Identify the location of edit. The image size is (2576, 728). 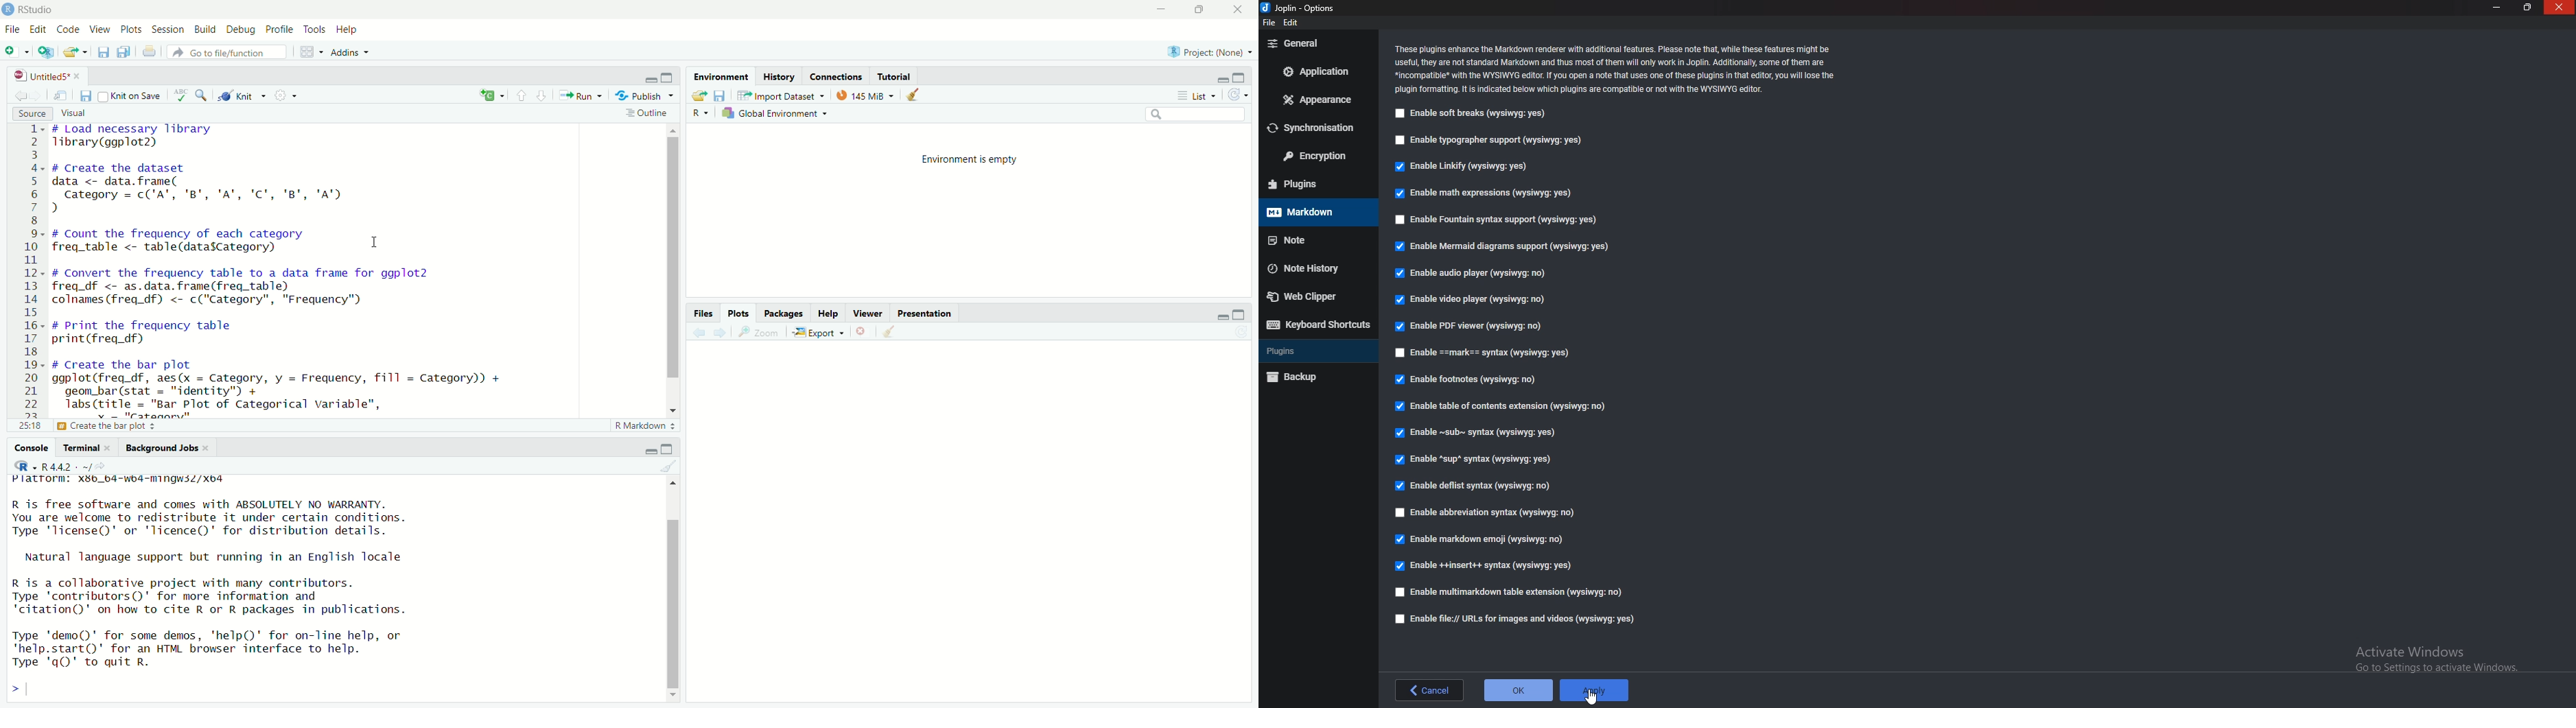
(38, 30).